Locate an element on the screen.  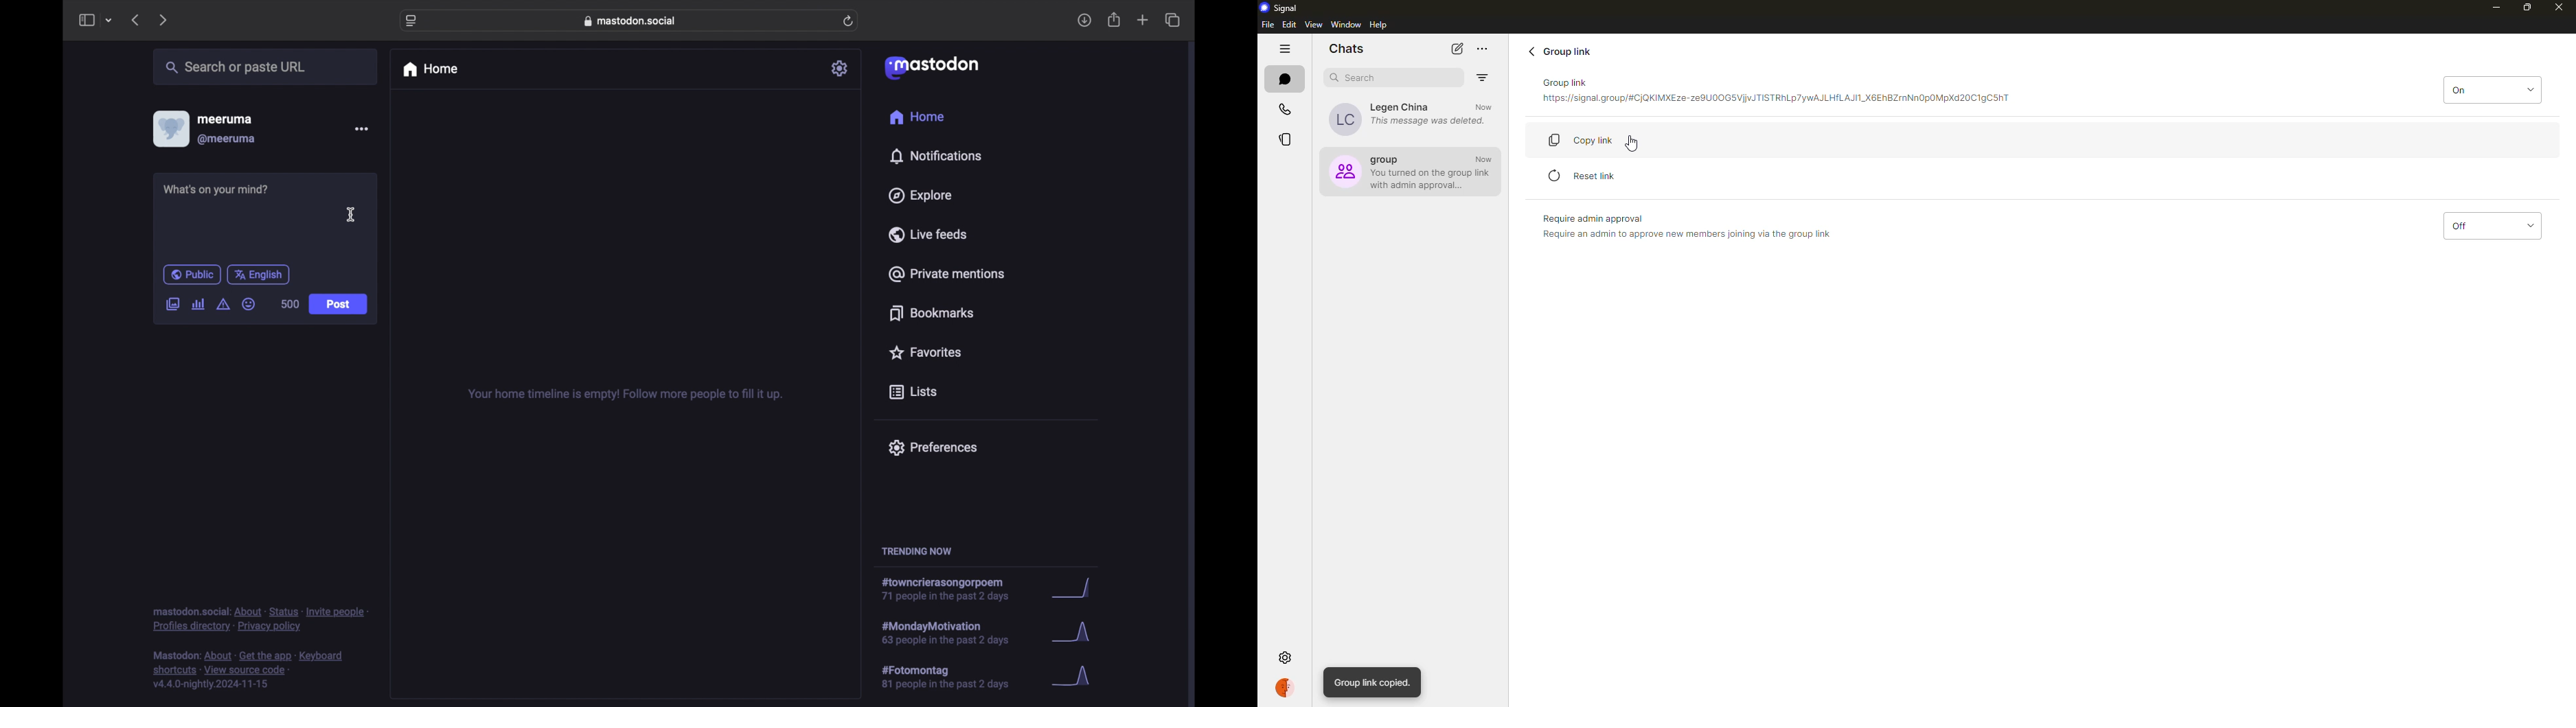
show tab overview is located at coordinates (1174, 20).